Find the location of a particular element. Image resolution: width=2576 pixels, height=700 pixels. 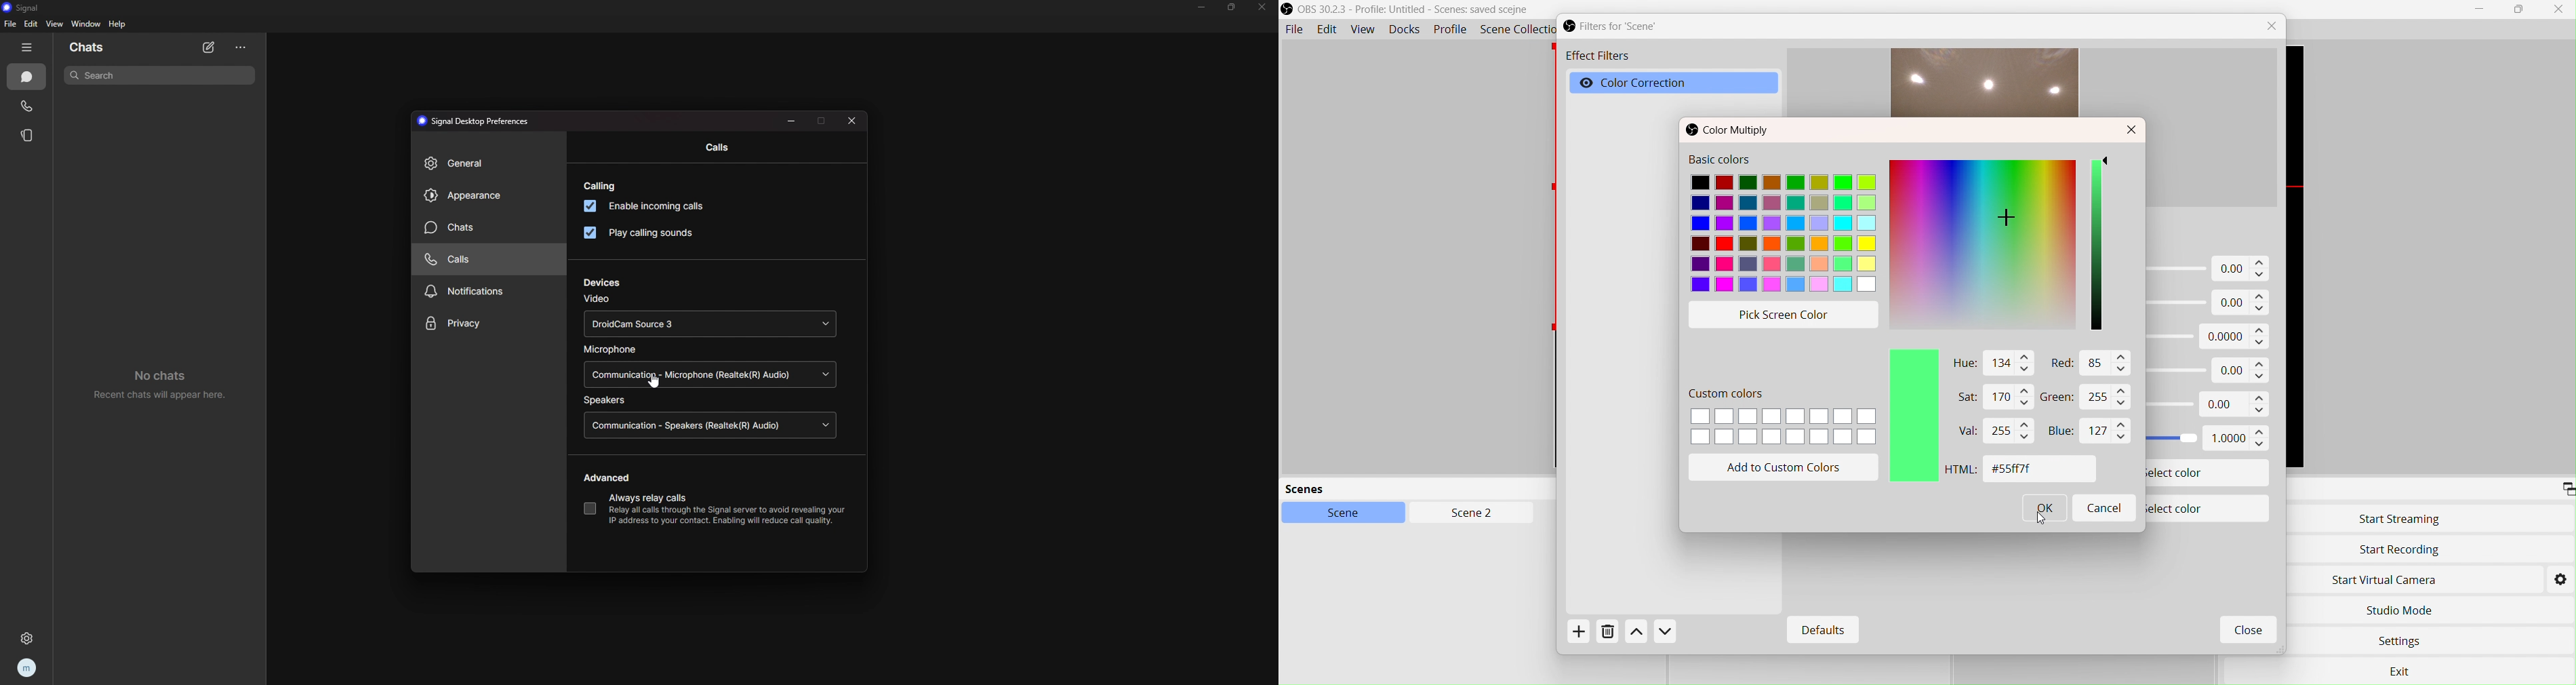

exit is located at coordinates (2404, 670).